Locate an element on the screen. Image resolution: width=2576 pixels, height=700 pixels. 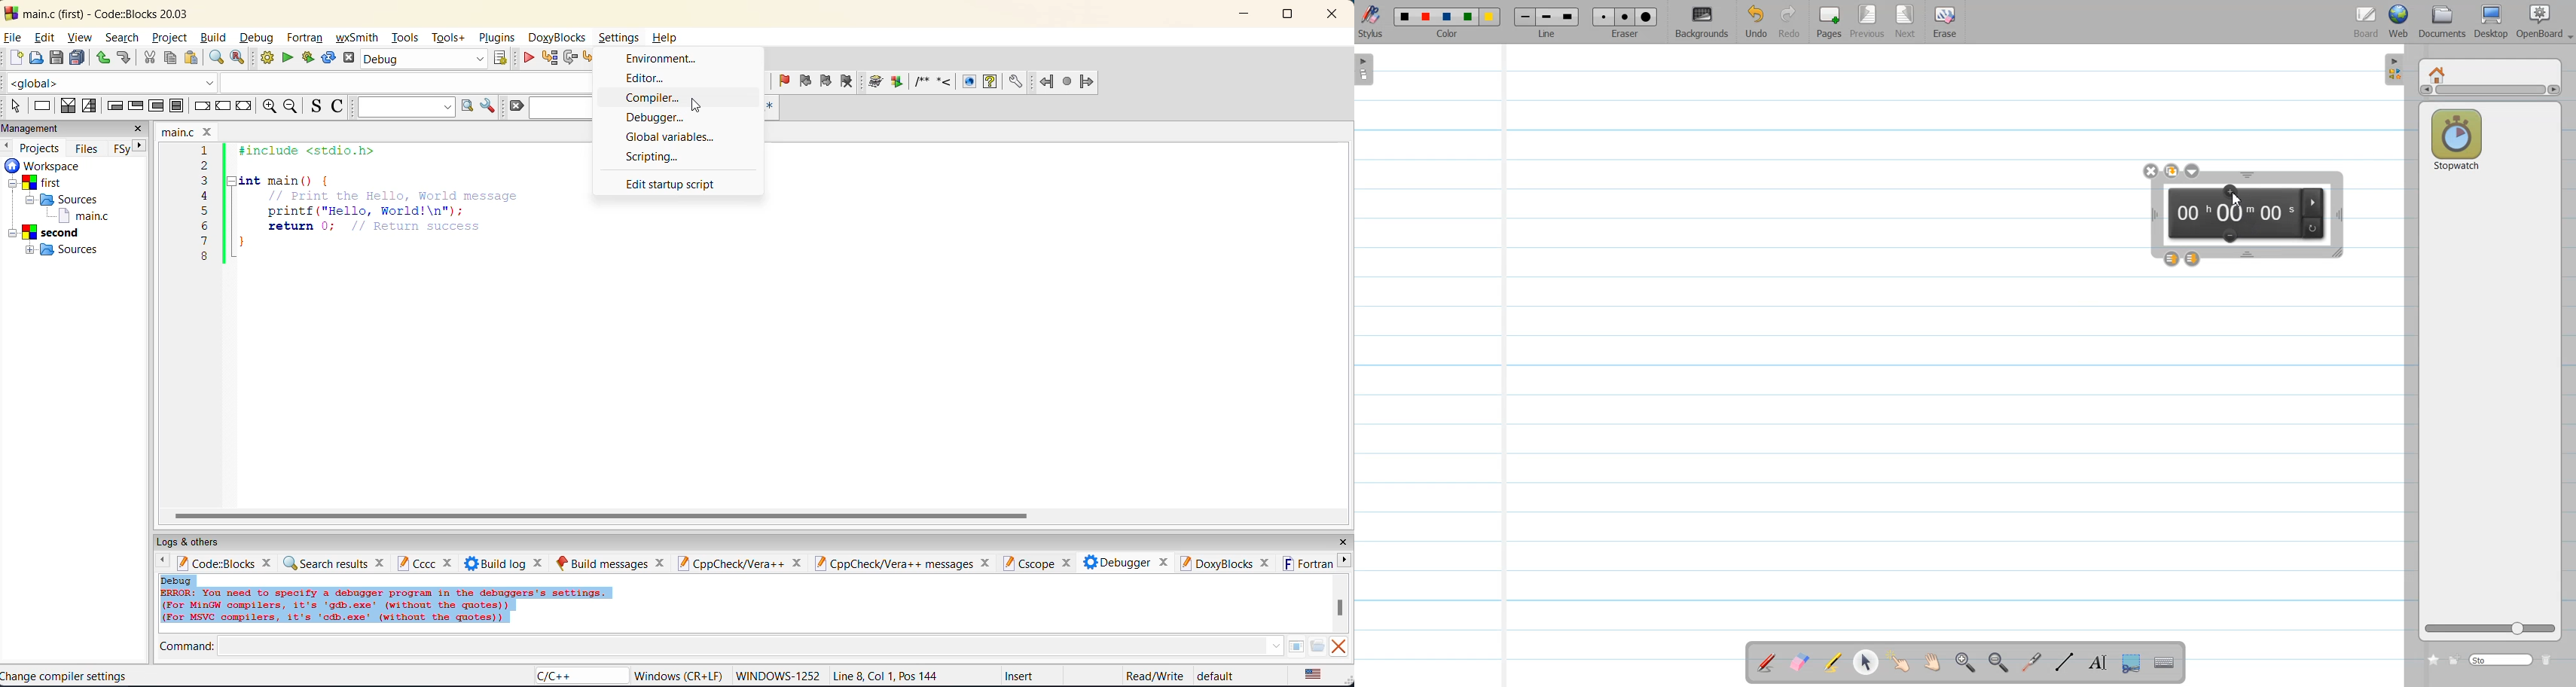
minimize is located at coordinates (1245, 14).